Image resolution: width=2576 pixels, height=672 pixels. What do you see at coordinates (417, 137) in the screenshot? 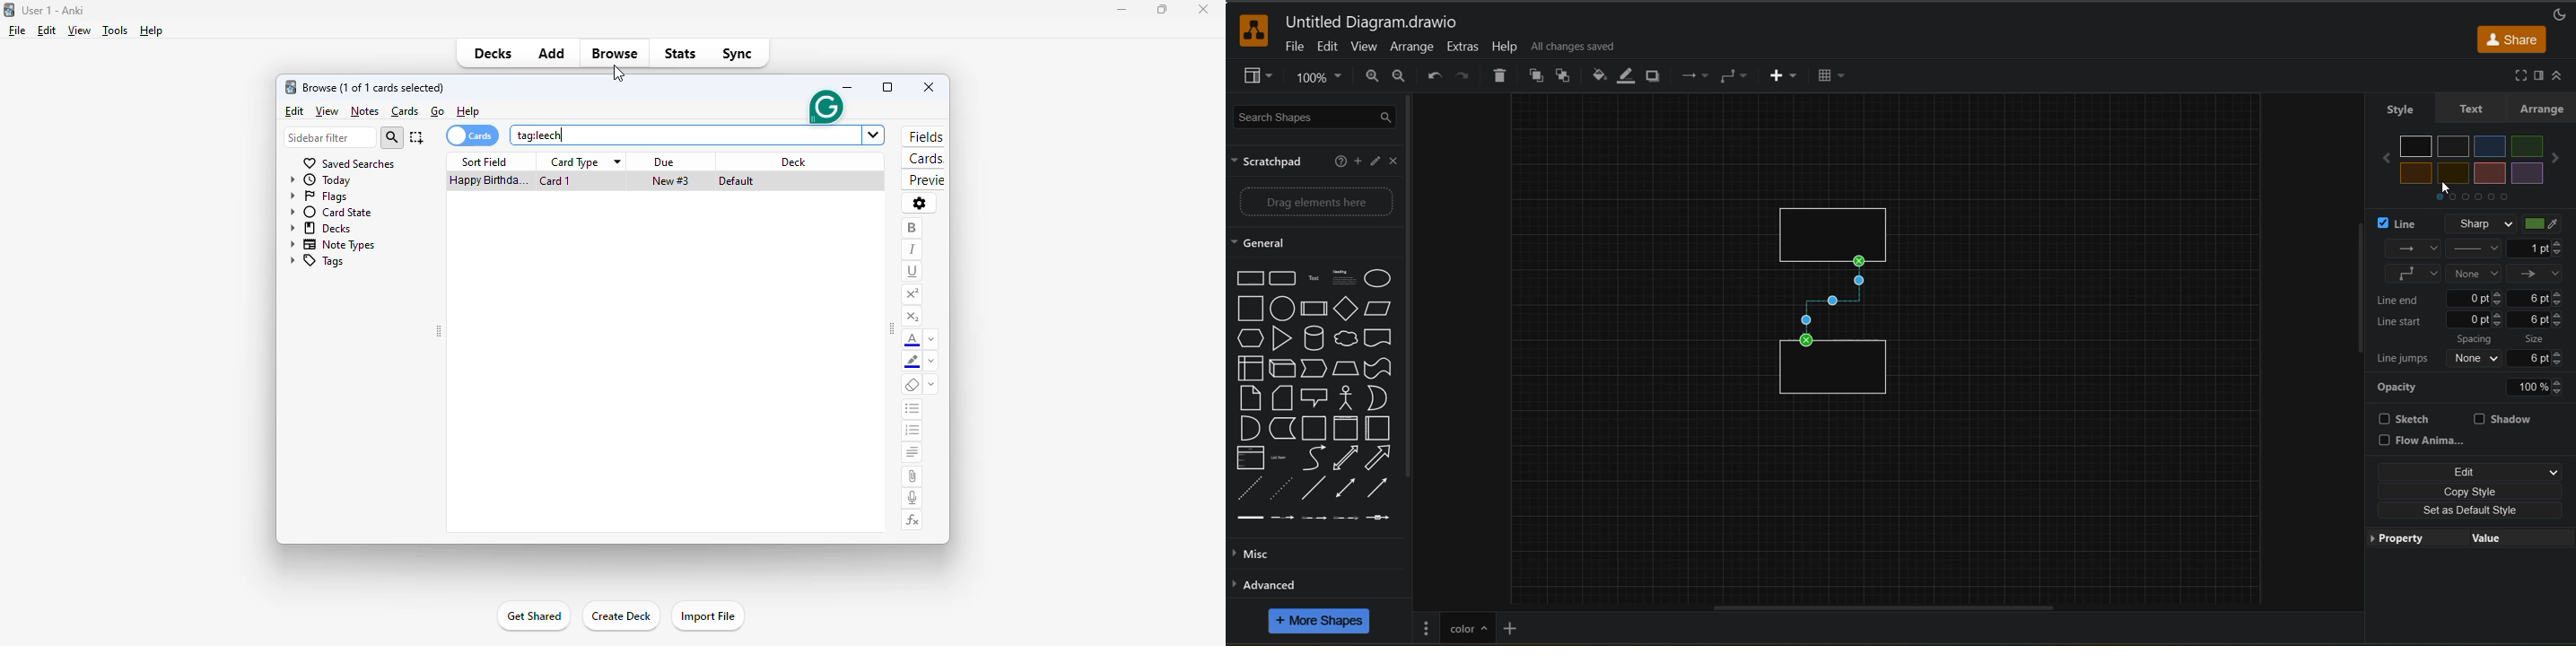
I see `select` at bounding box center [417, 137].